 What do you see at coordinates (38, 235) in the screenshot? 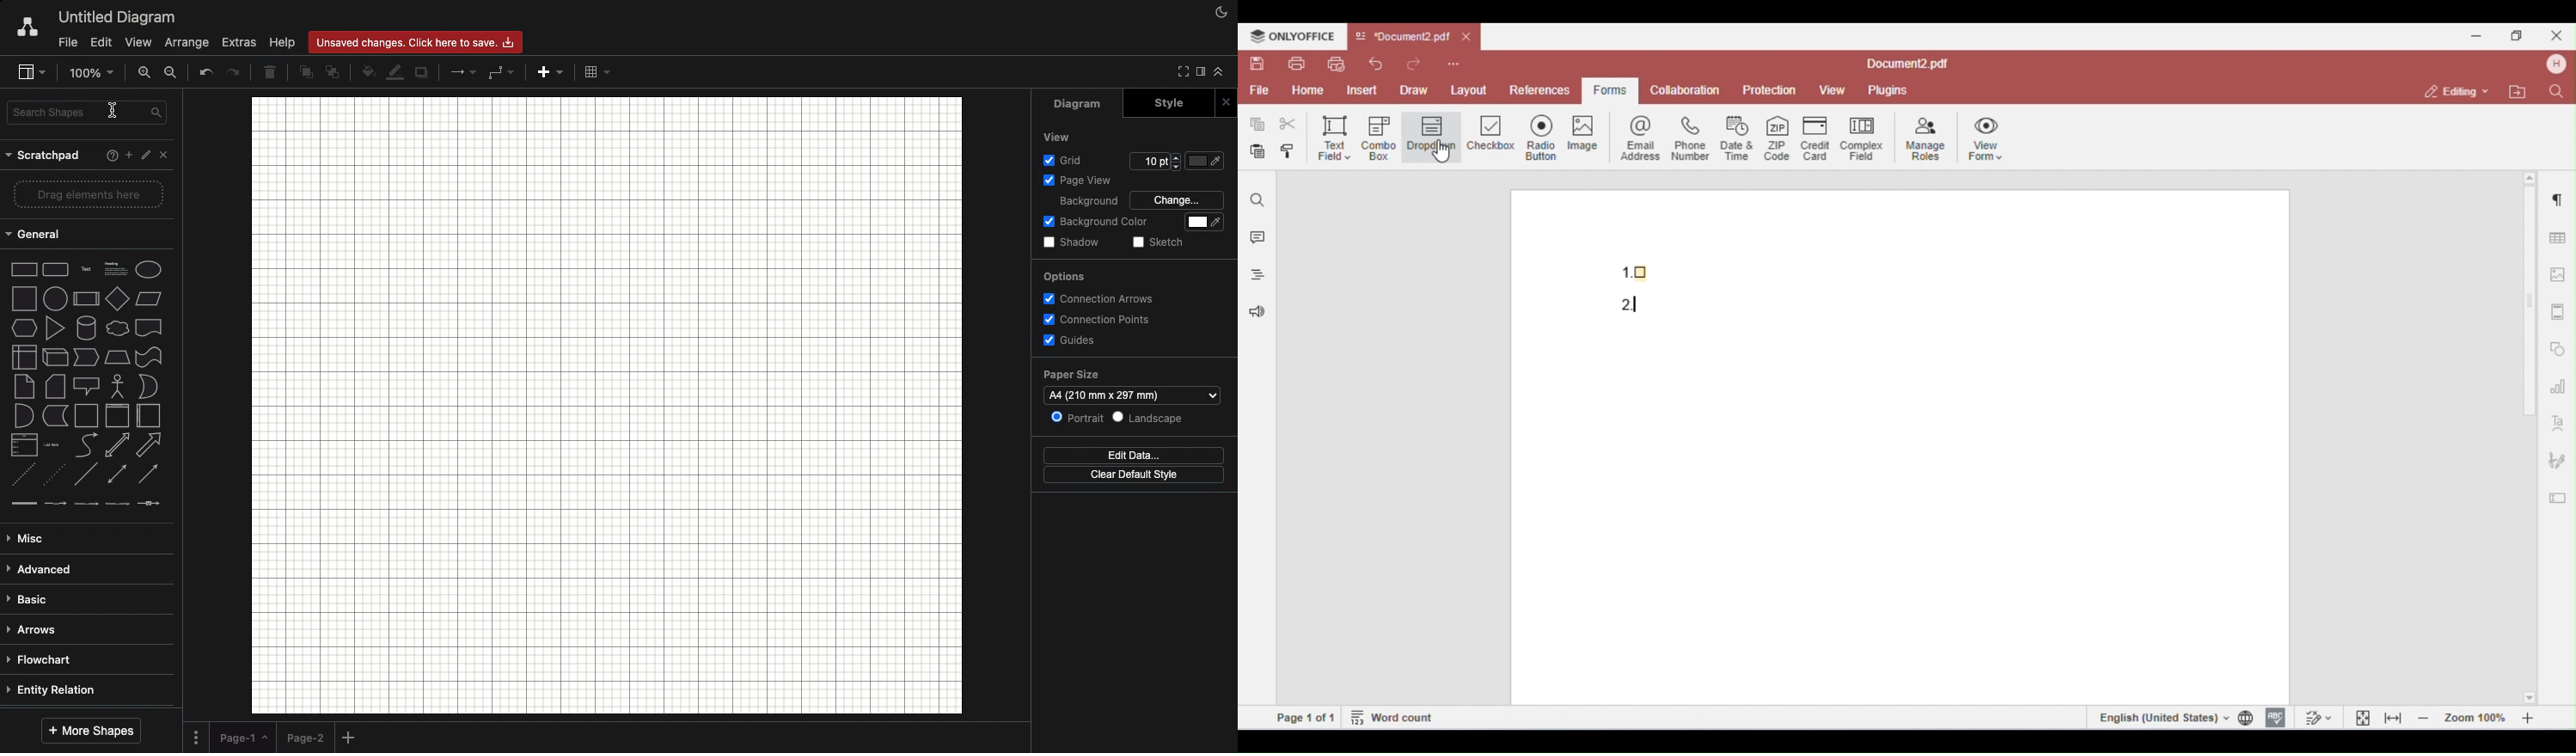
I see `General` at bounding box center [38, 235].